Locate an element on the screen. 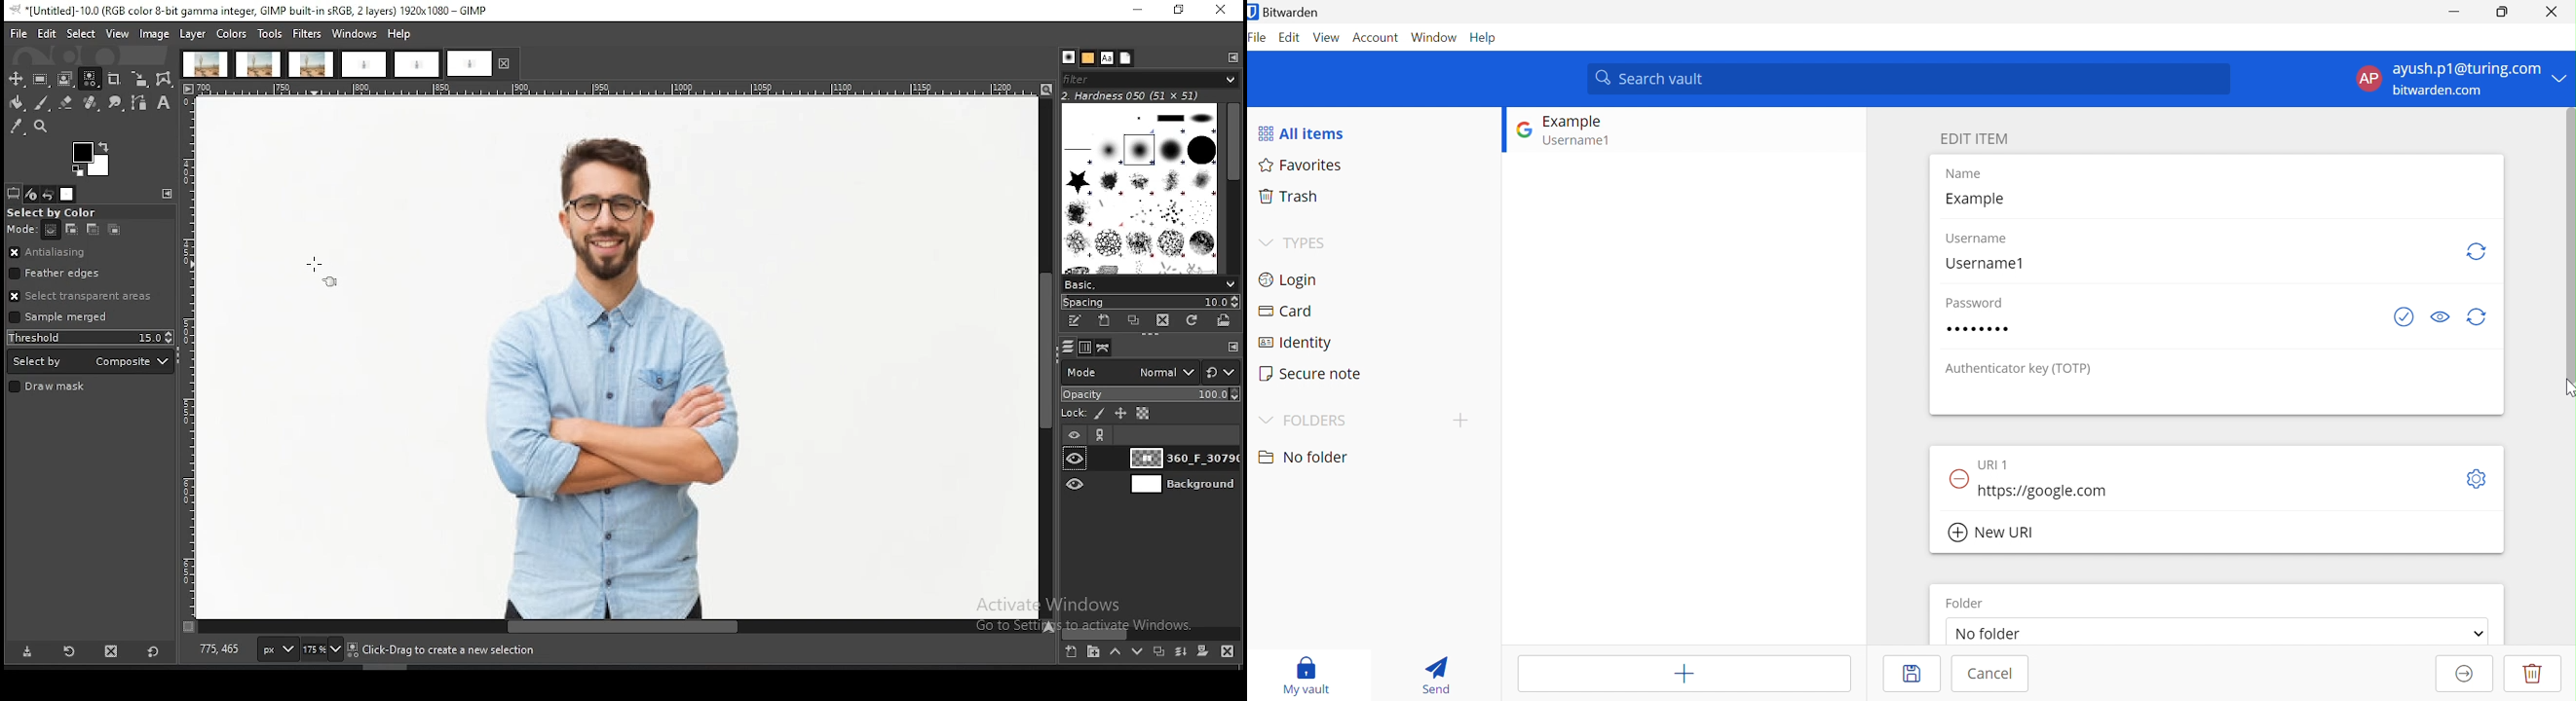  Edit is located at coordinates (1290, 39).